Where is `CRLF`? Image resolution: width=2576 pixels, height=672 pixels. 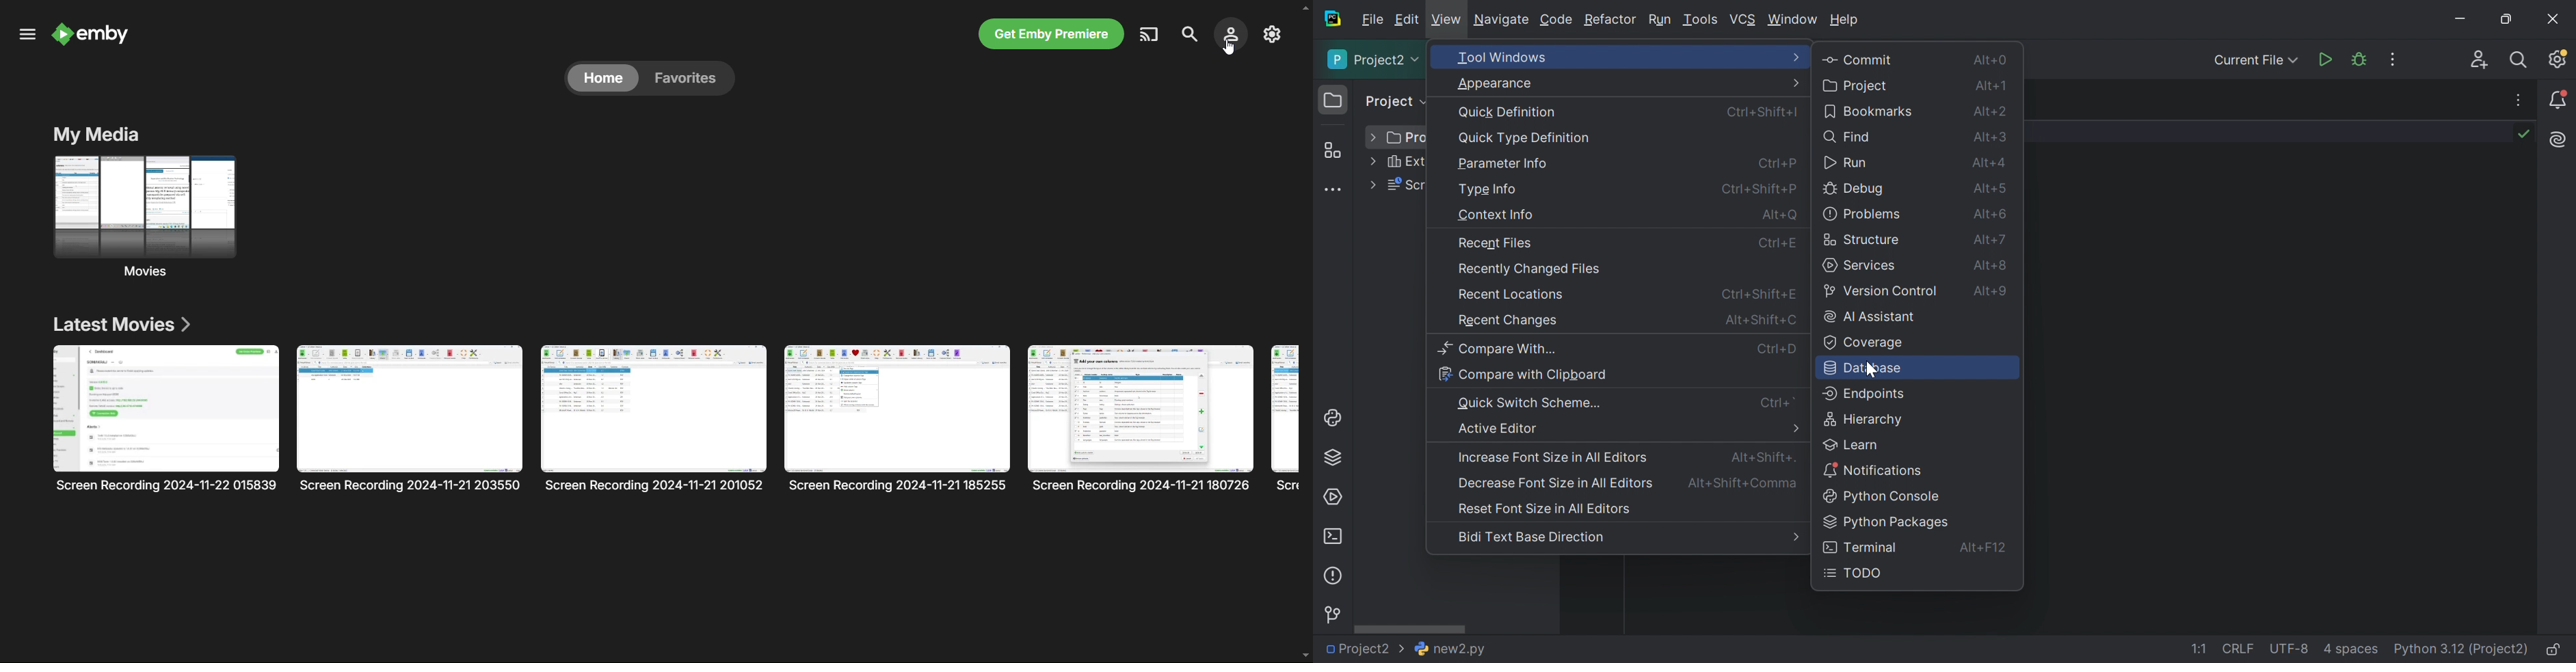
CRLF is located at coordinates (2239, 649).